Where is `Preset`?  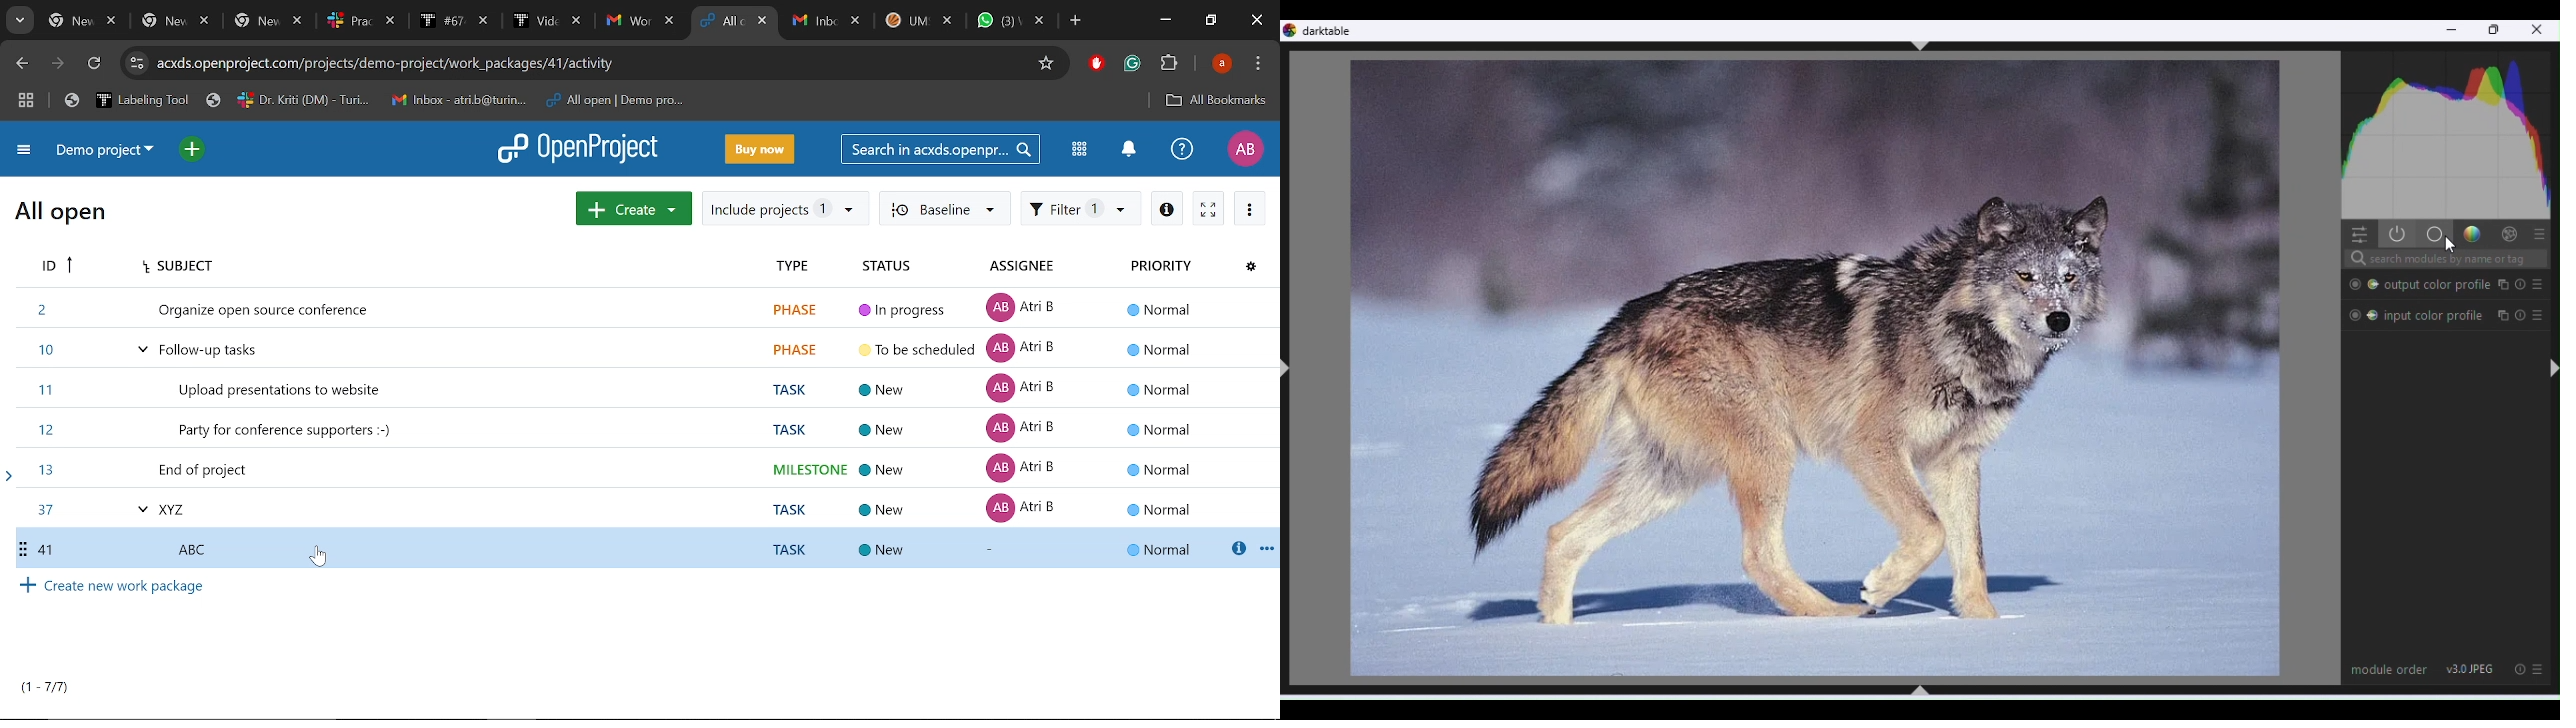 Preset is located at coordinates (2541, 670).